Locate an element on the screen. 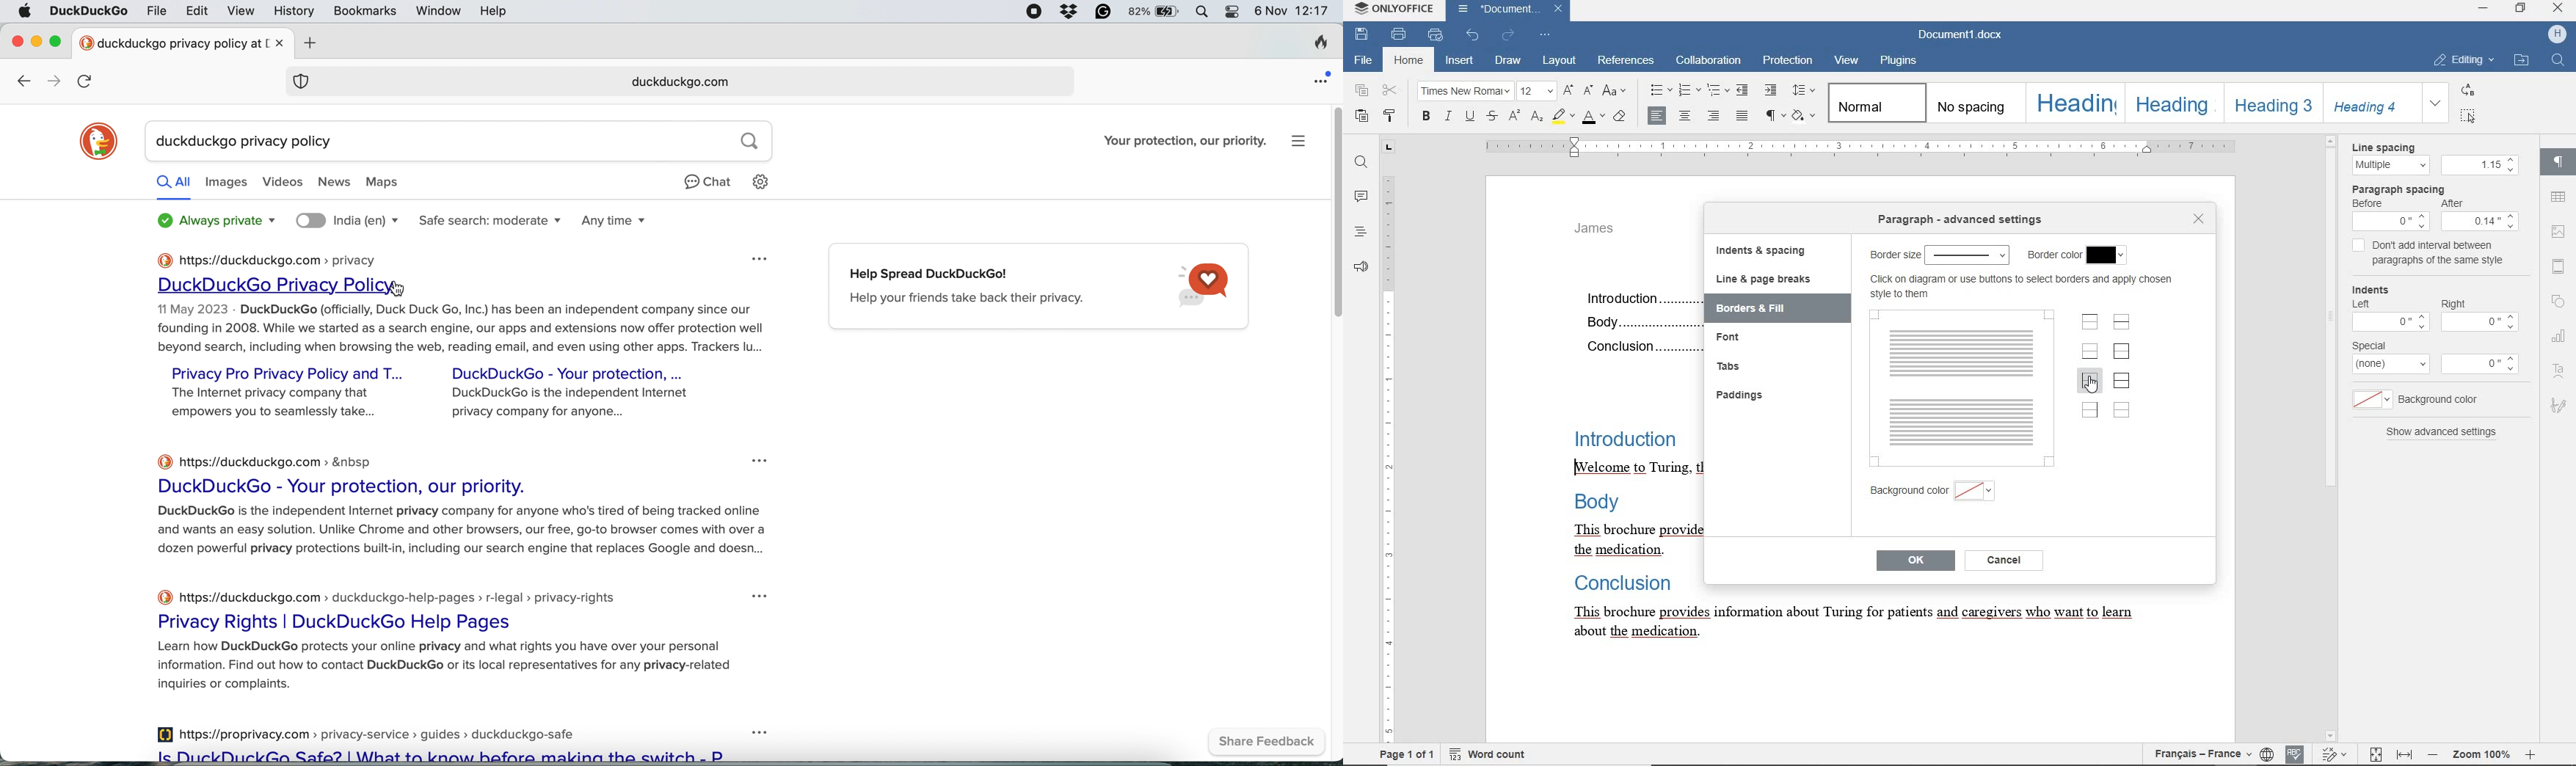  clear browsing history is located at coordinates (1314, 45).